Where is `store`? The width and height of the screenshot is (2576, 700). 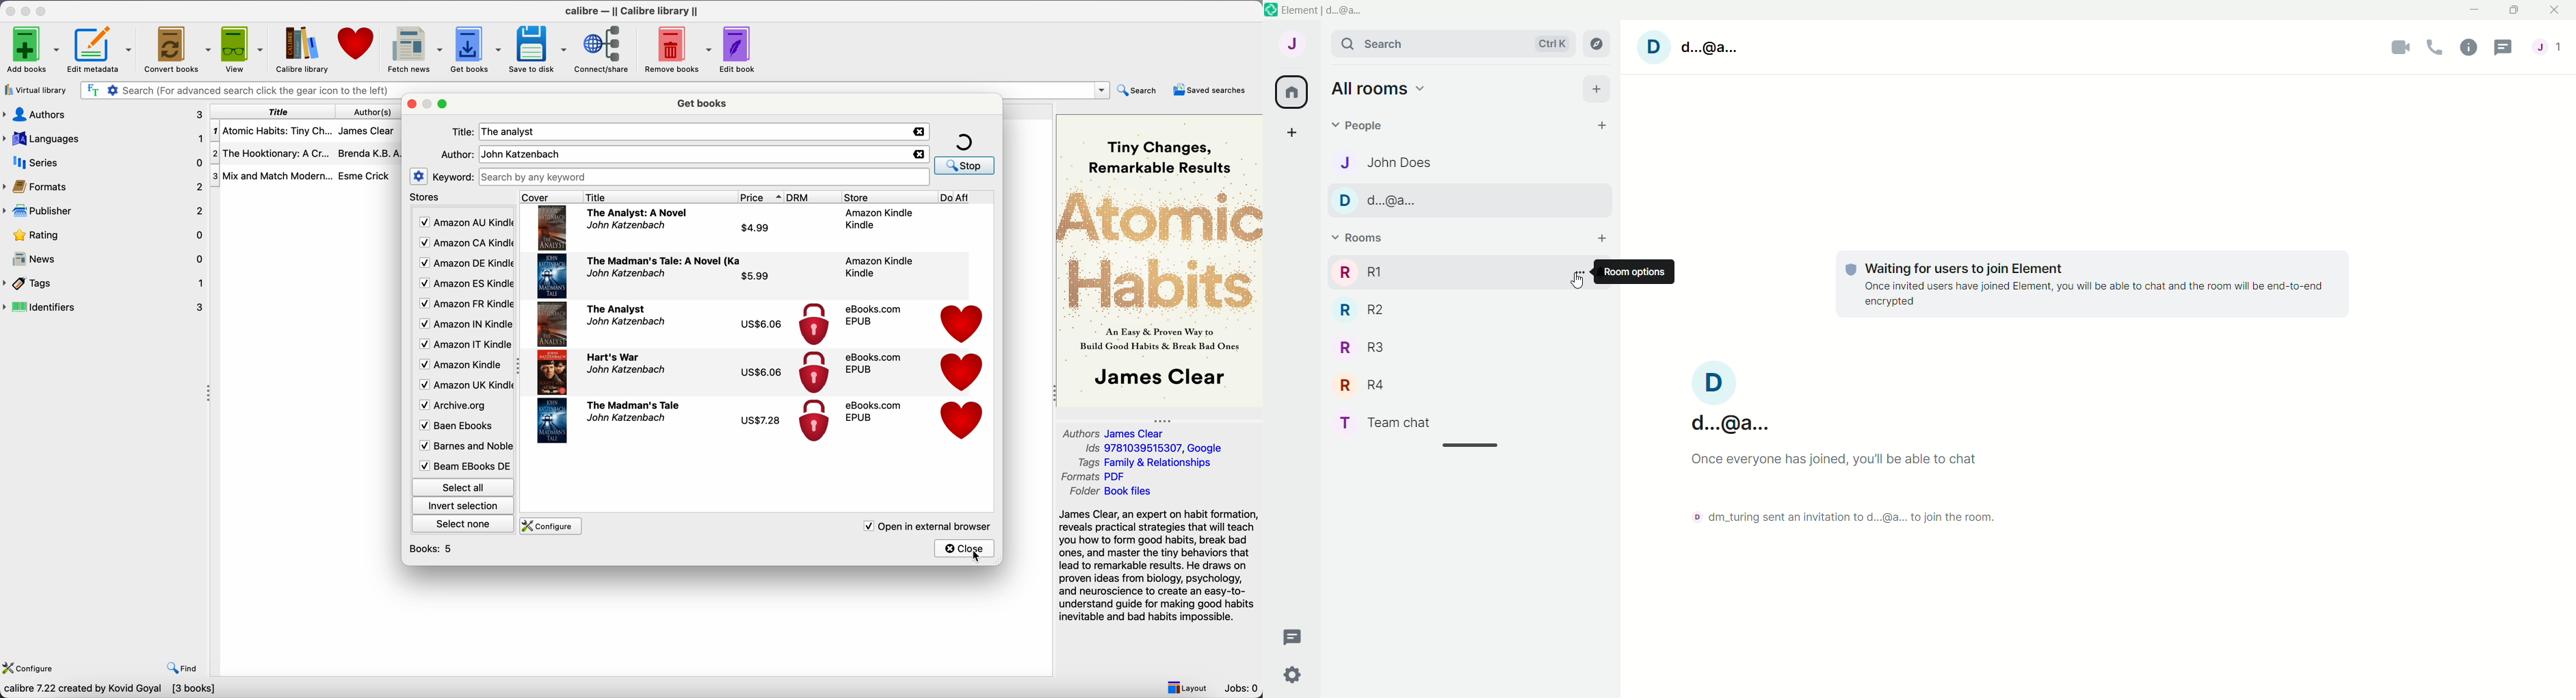
store is located at coordinates (889, 197).